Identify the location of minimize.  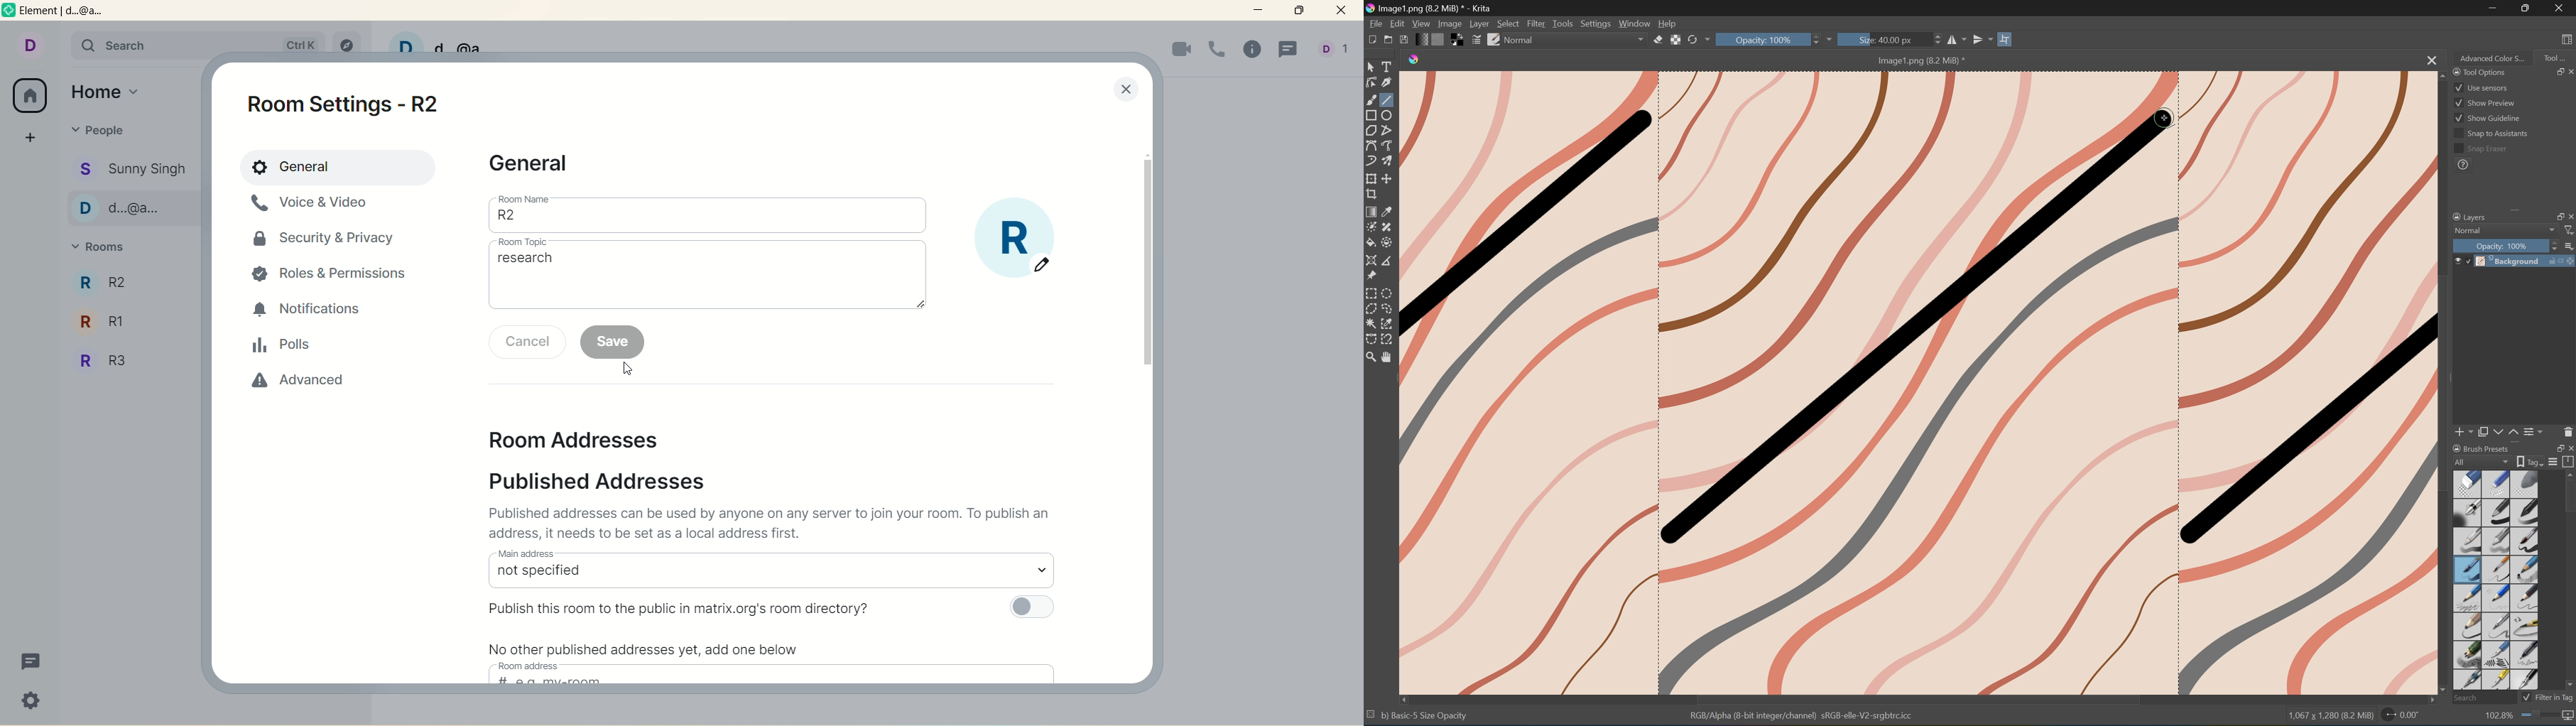
(1261, 11).